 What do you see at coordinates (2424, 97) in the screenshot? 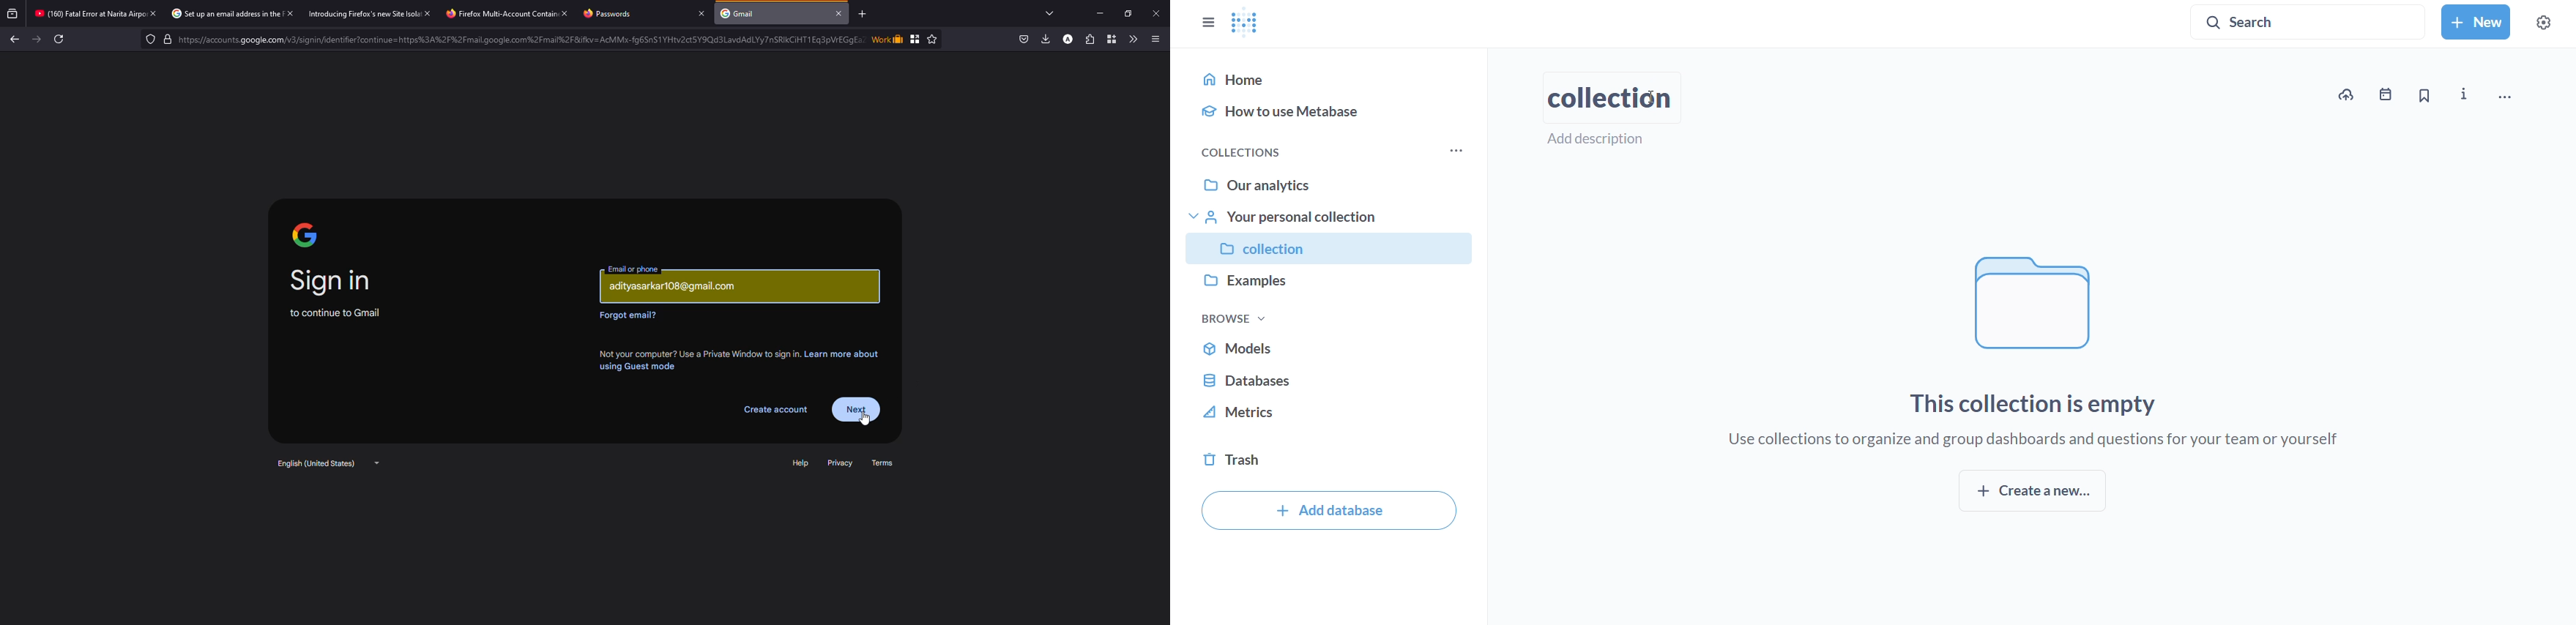
I see `bookmark` at bounding box center [2424, 97].